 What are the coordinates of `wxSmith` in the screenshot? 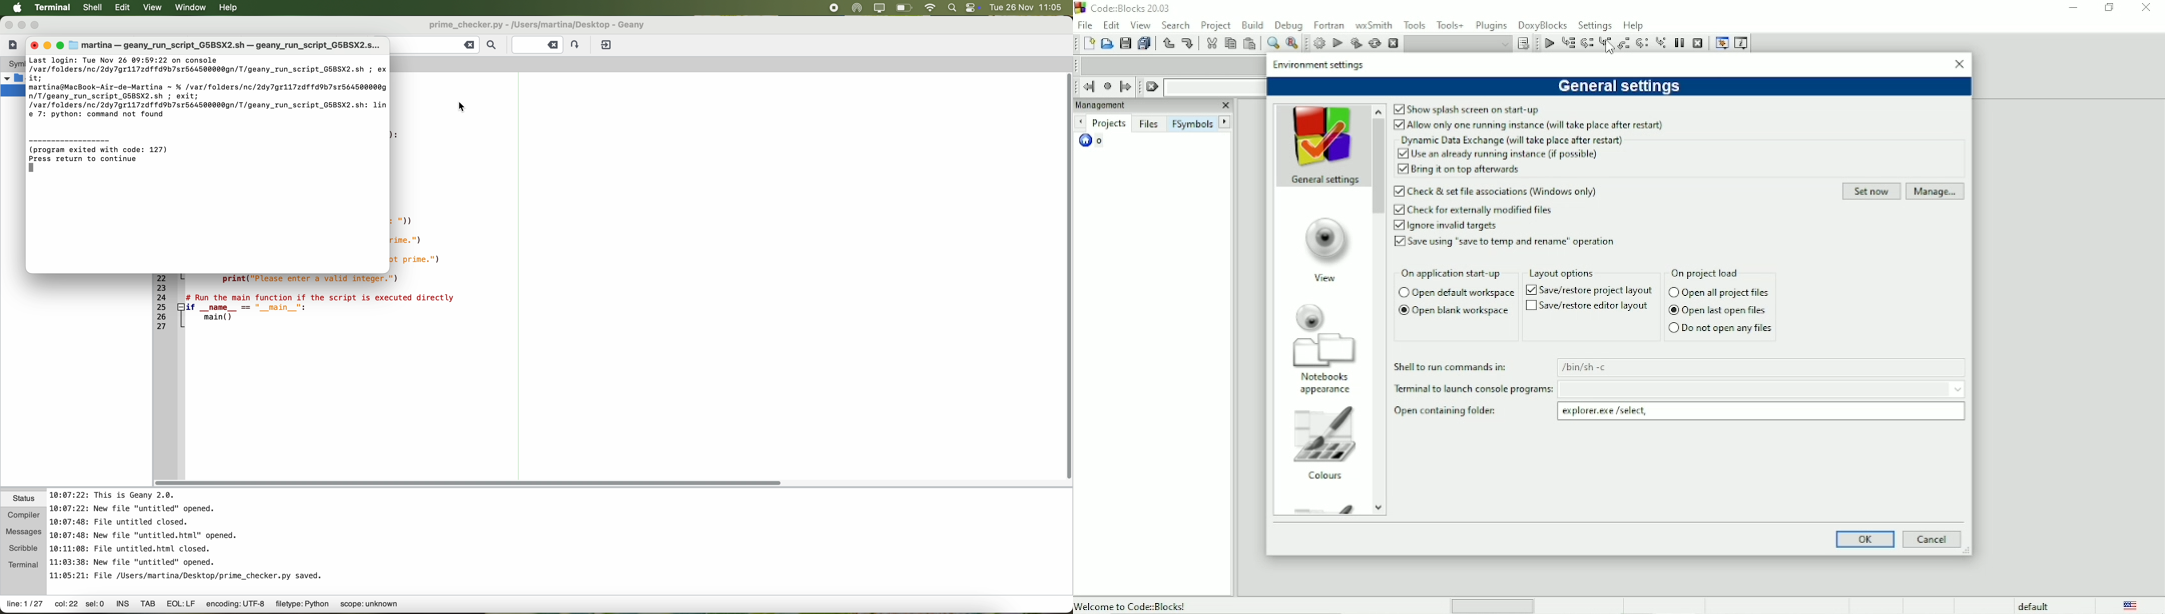 It's located at (1374, 25).